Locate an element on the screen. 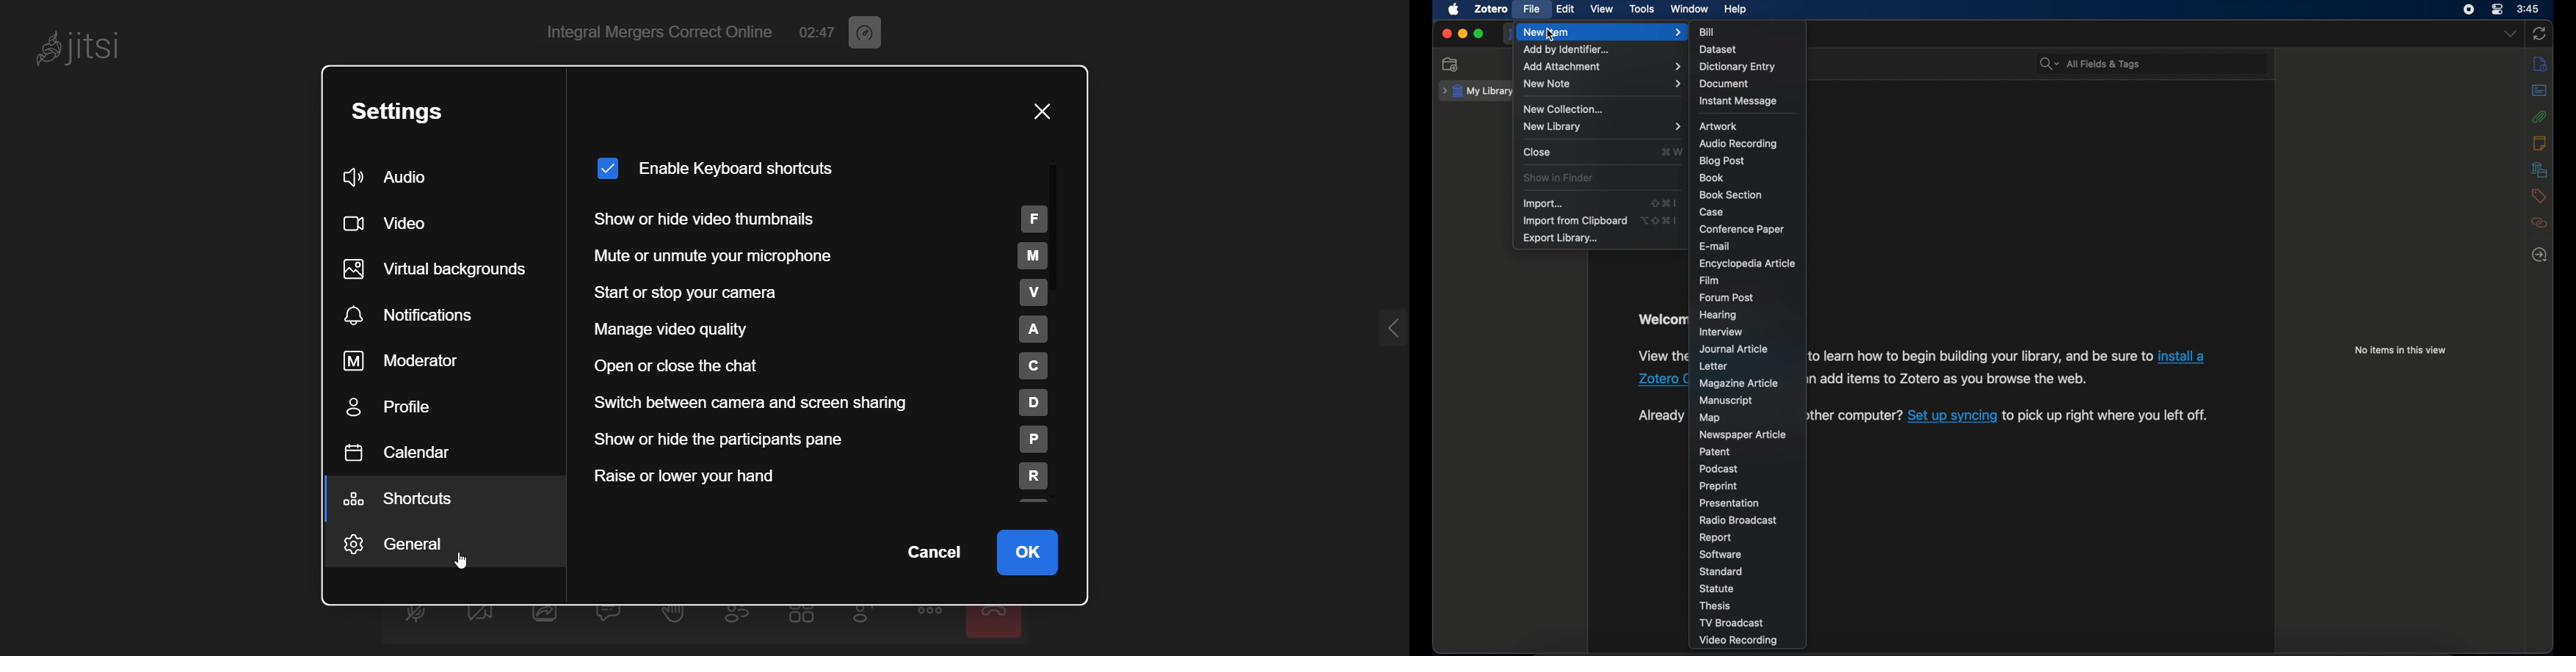  my library is located at coordinates (1479, 91).